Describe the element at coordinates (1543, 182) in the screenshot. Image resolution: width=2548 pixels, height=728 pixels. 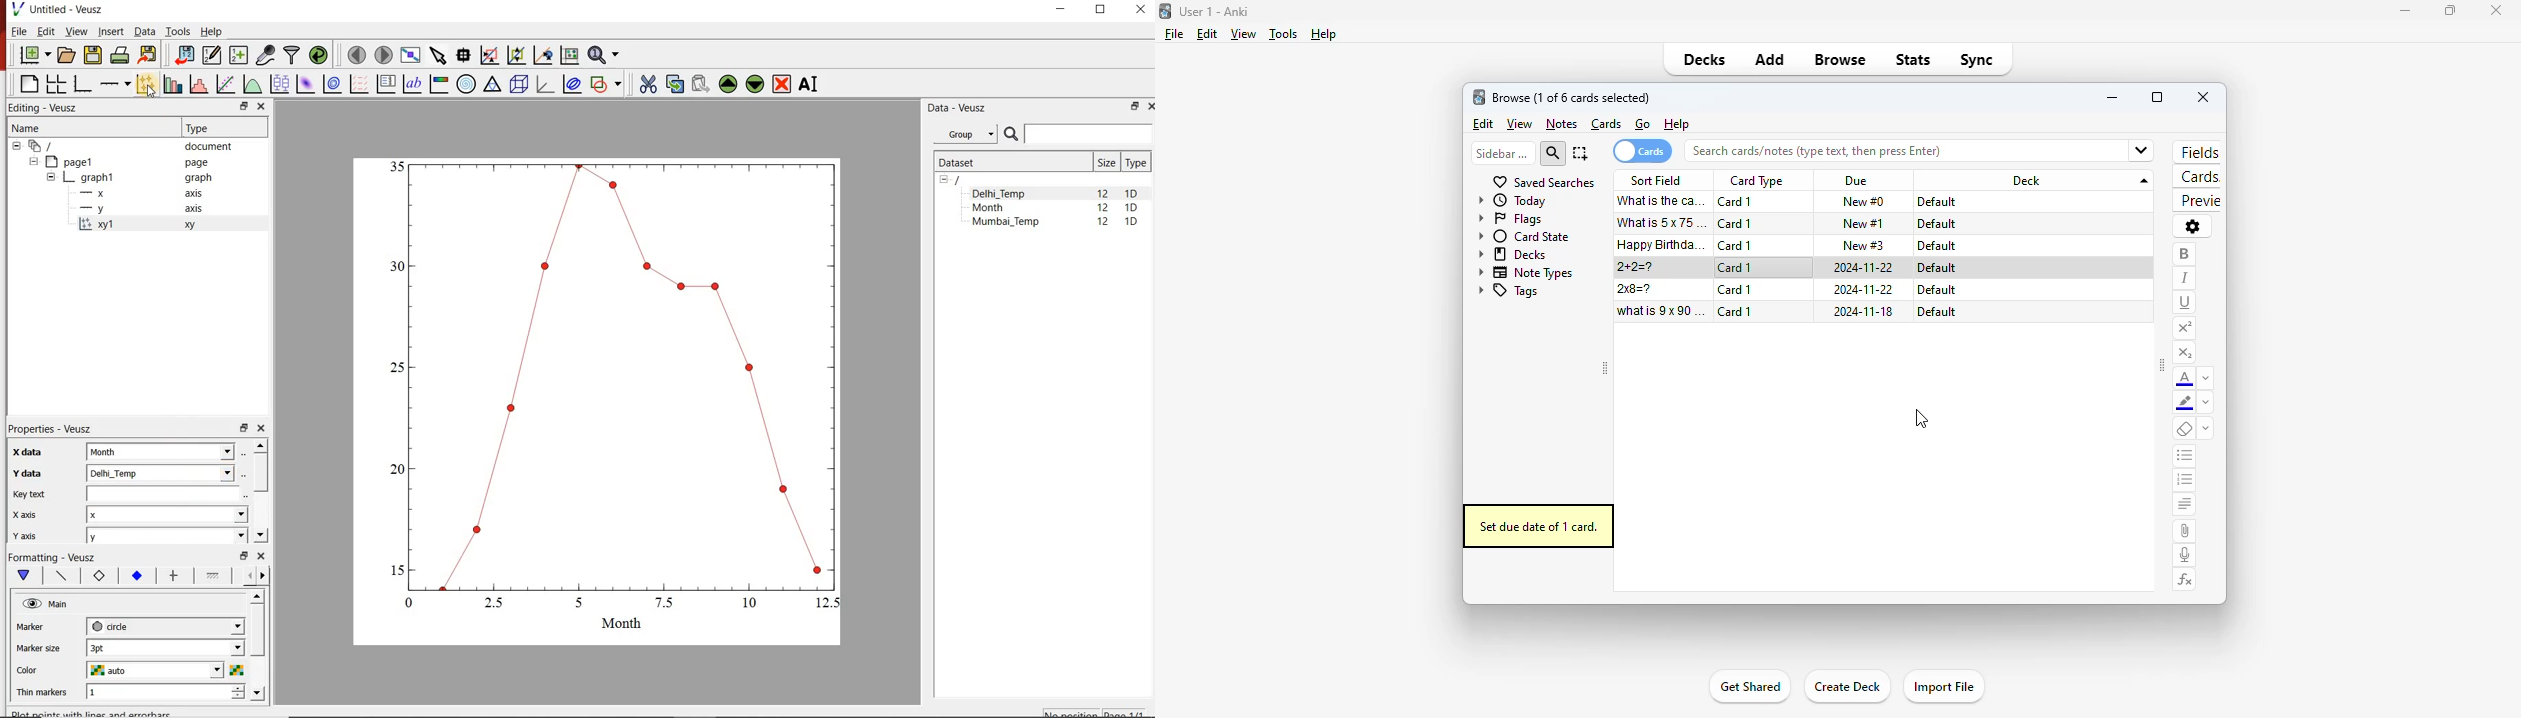
I see `saved searches` at that location.